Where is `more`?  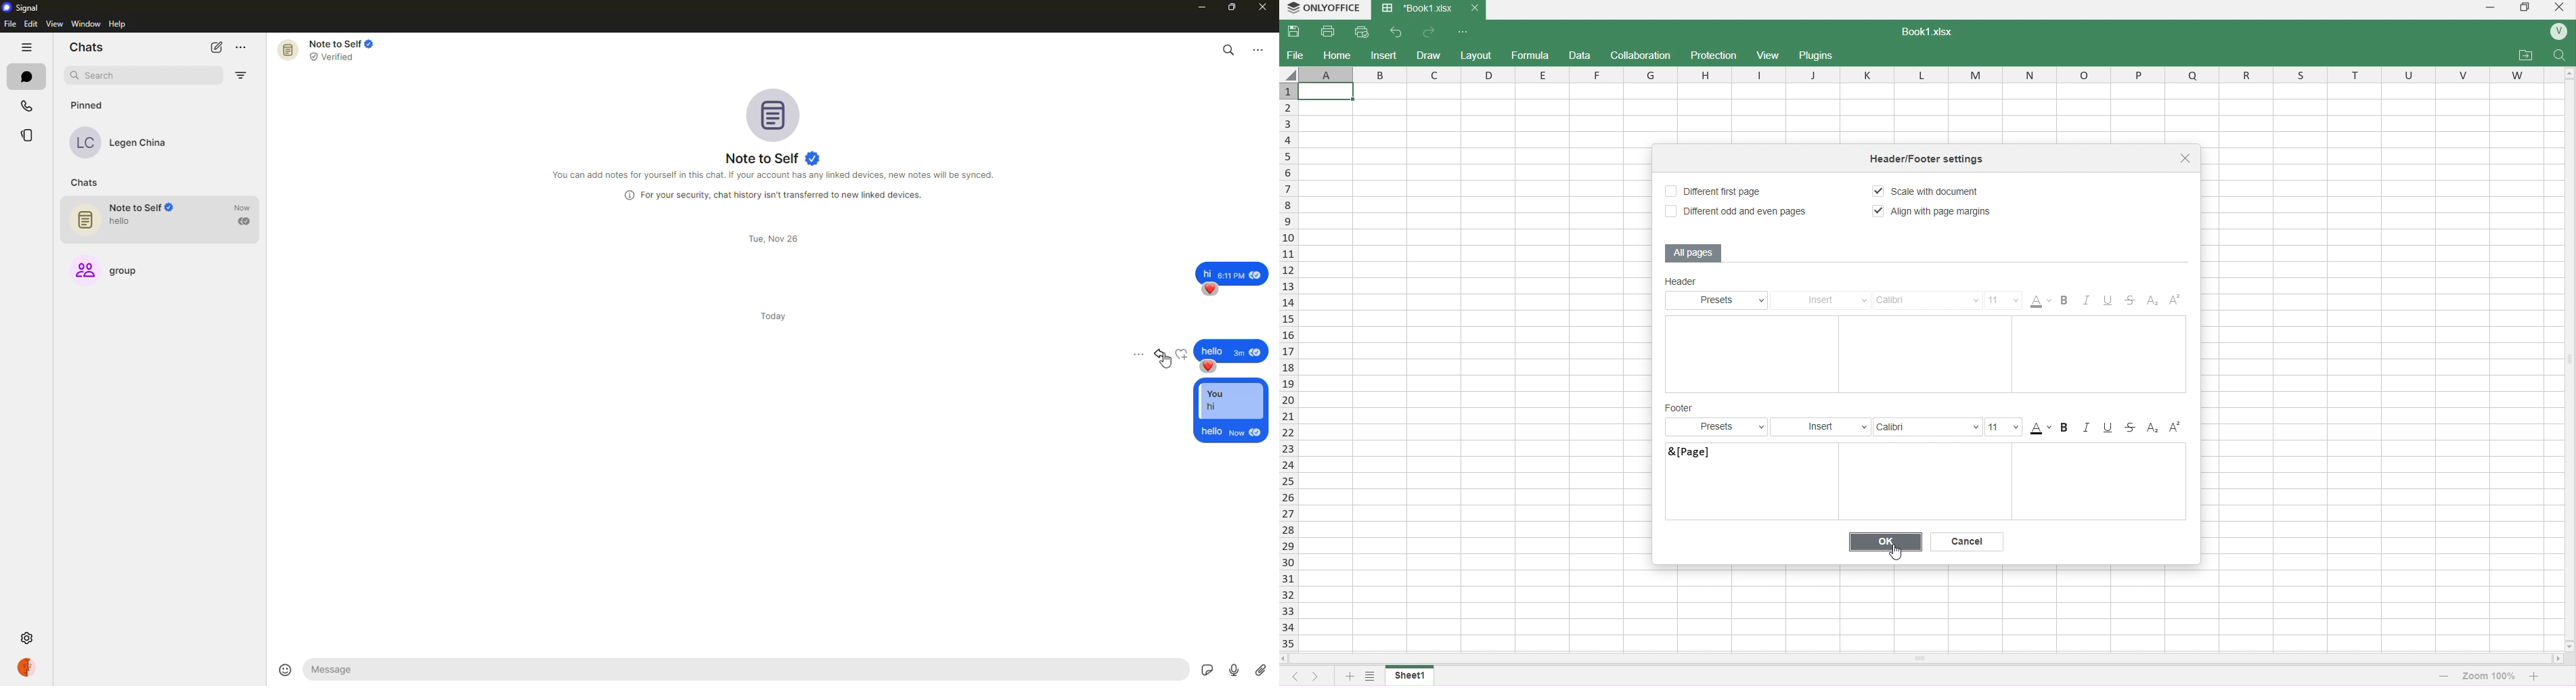 more is located at coordinates (1259, 49).